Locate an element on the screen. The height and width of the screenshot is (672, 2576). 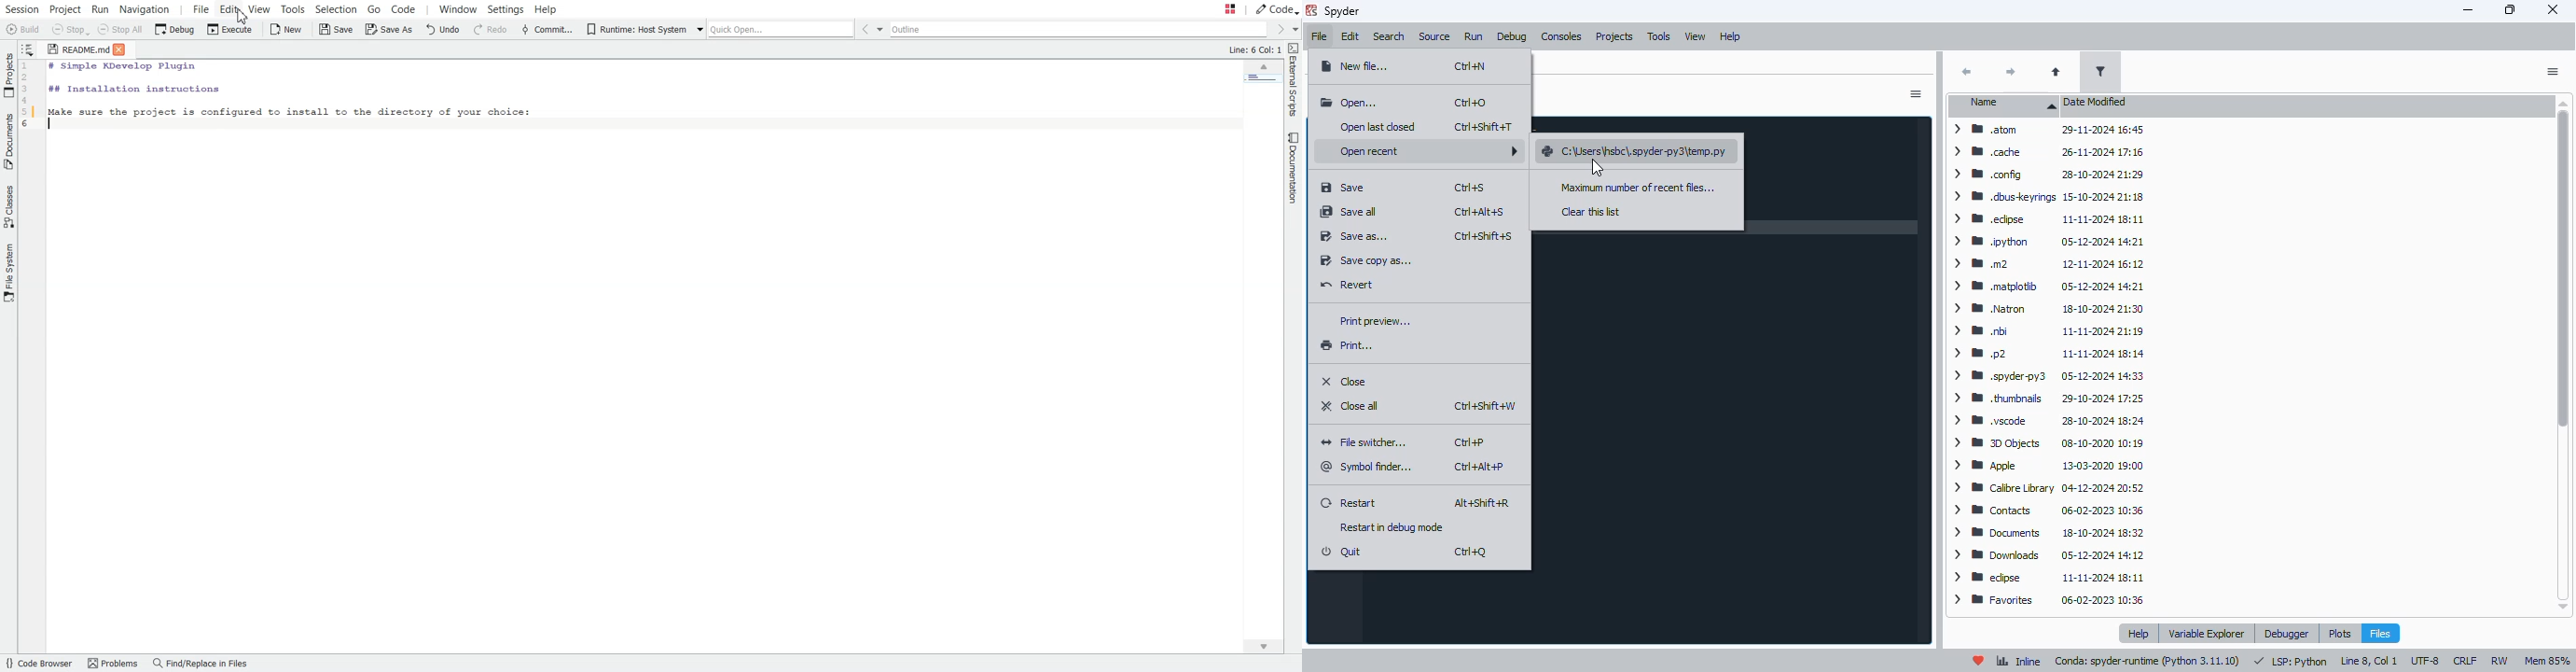
print preview is located at coordinates (1373, 321).